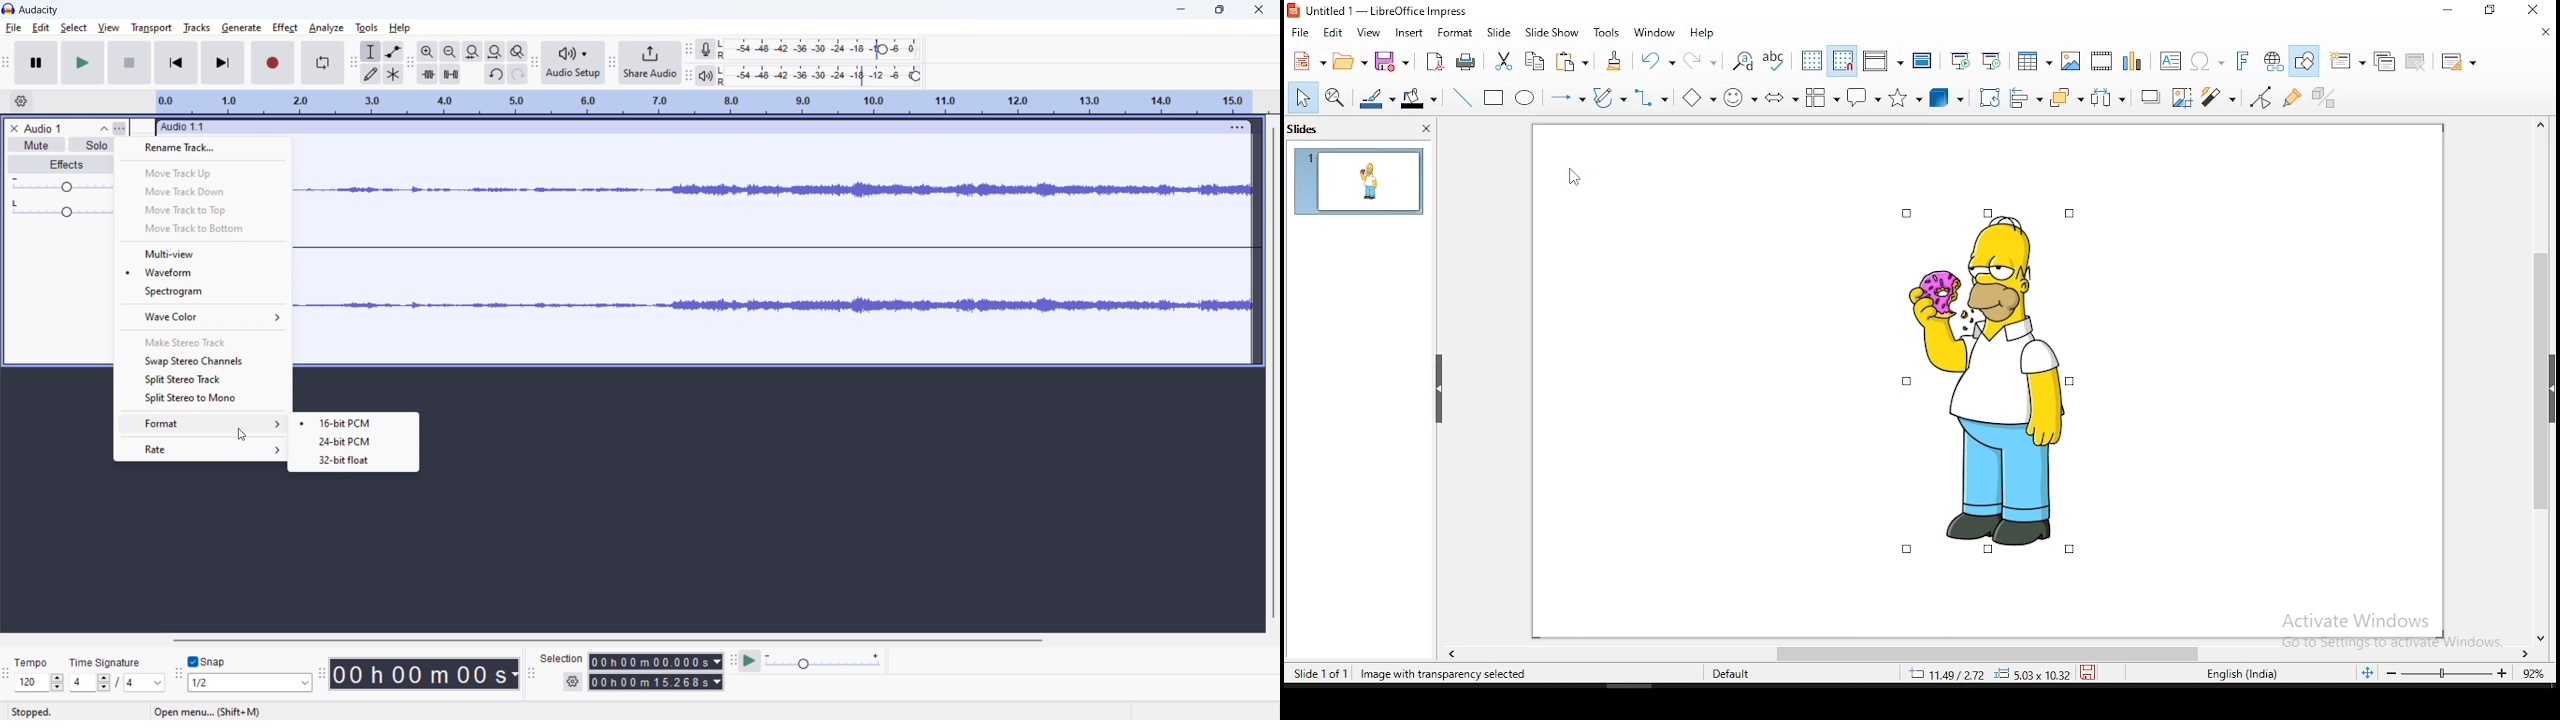 The image size is (2576, 728). Describe the element at coordinates (1962, 58) in the screenshot. I see `start from first slide` at that location.